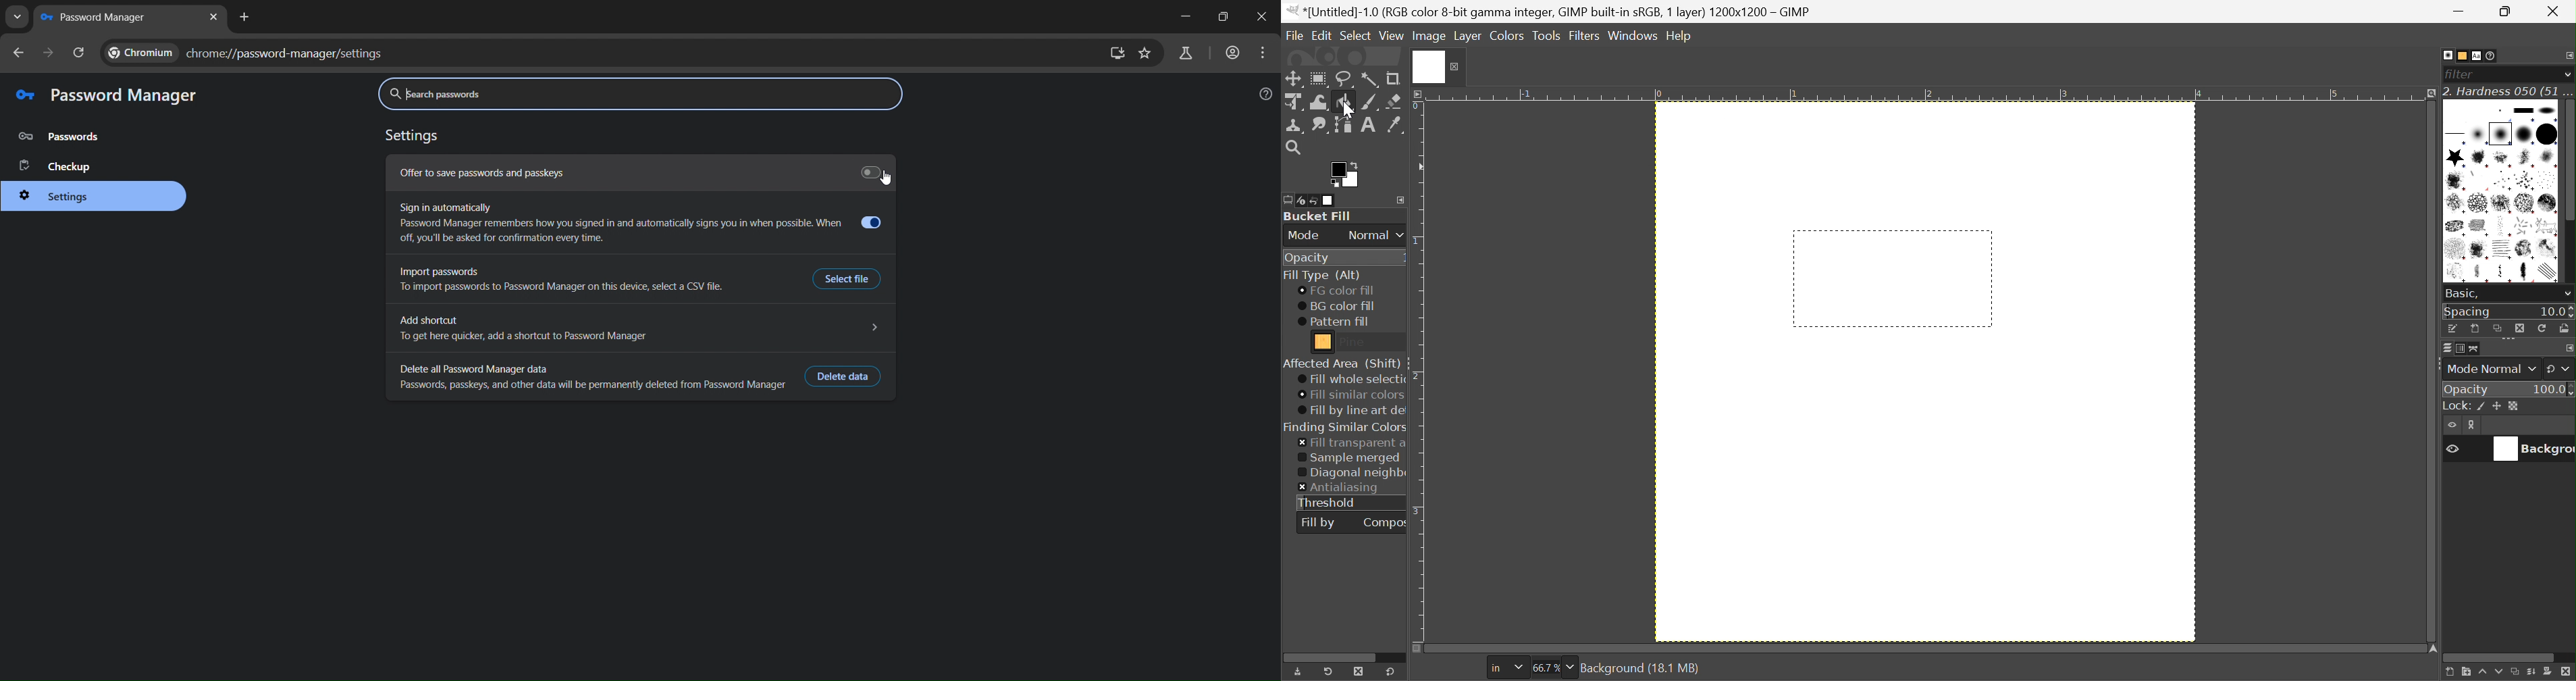 Image resolution: width=2576 pixels, height=700 pixels. Describe the element at coordinates (1438, 66) in the screenshot. I see `Close` at that location.